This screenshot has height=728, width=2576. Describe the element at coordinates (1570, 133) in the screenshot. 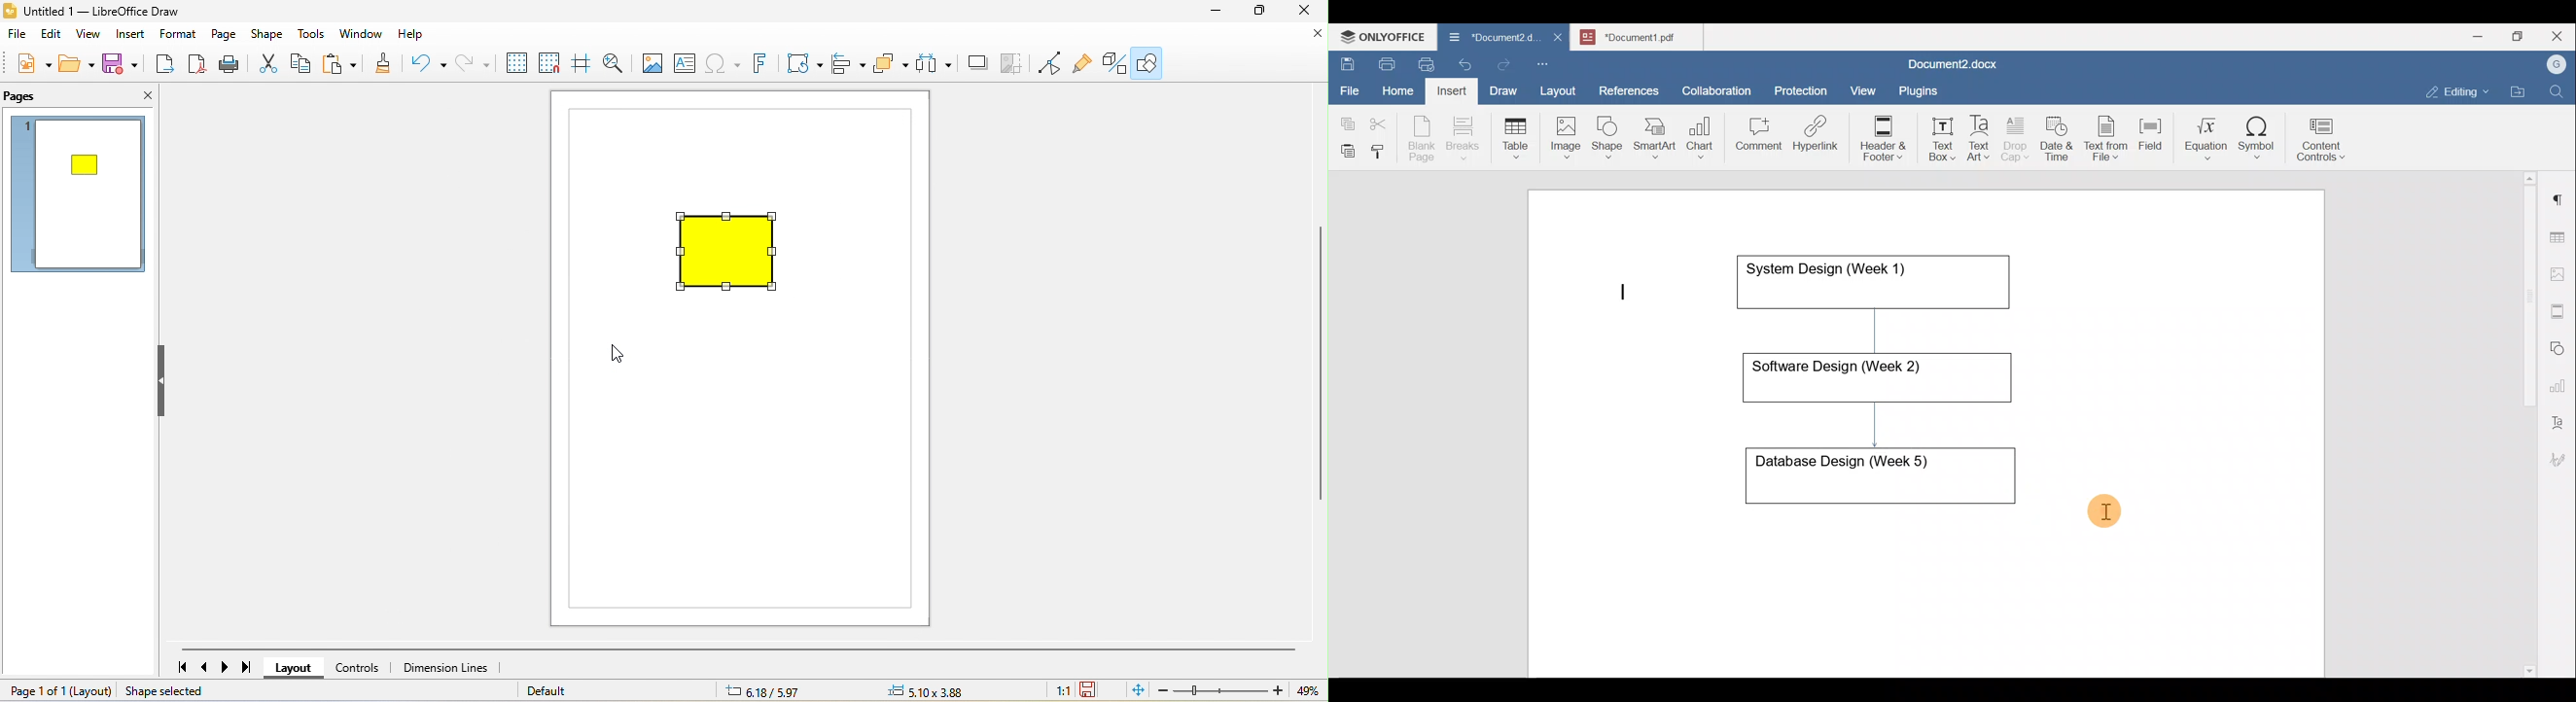

I see `Image` at that location.